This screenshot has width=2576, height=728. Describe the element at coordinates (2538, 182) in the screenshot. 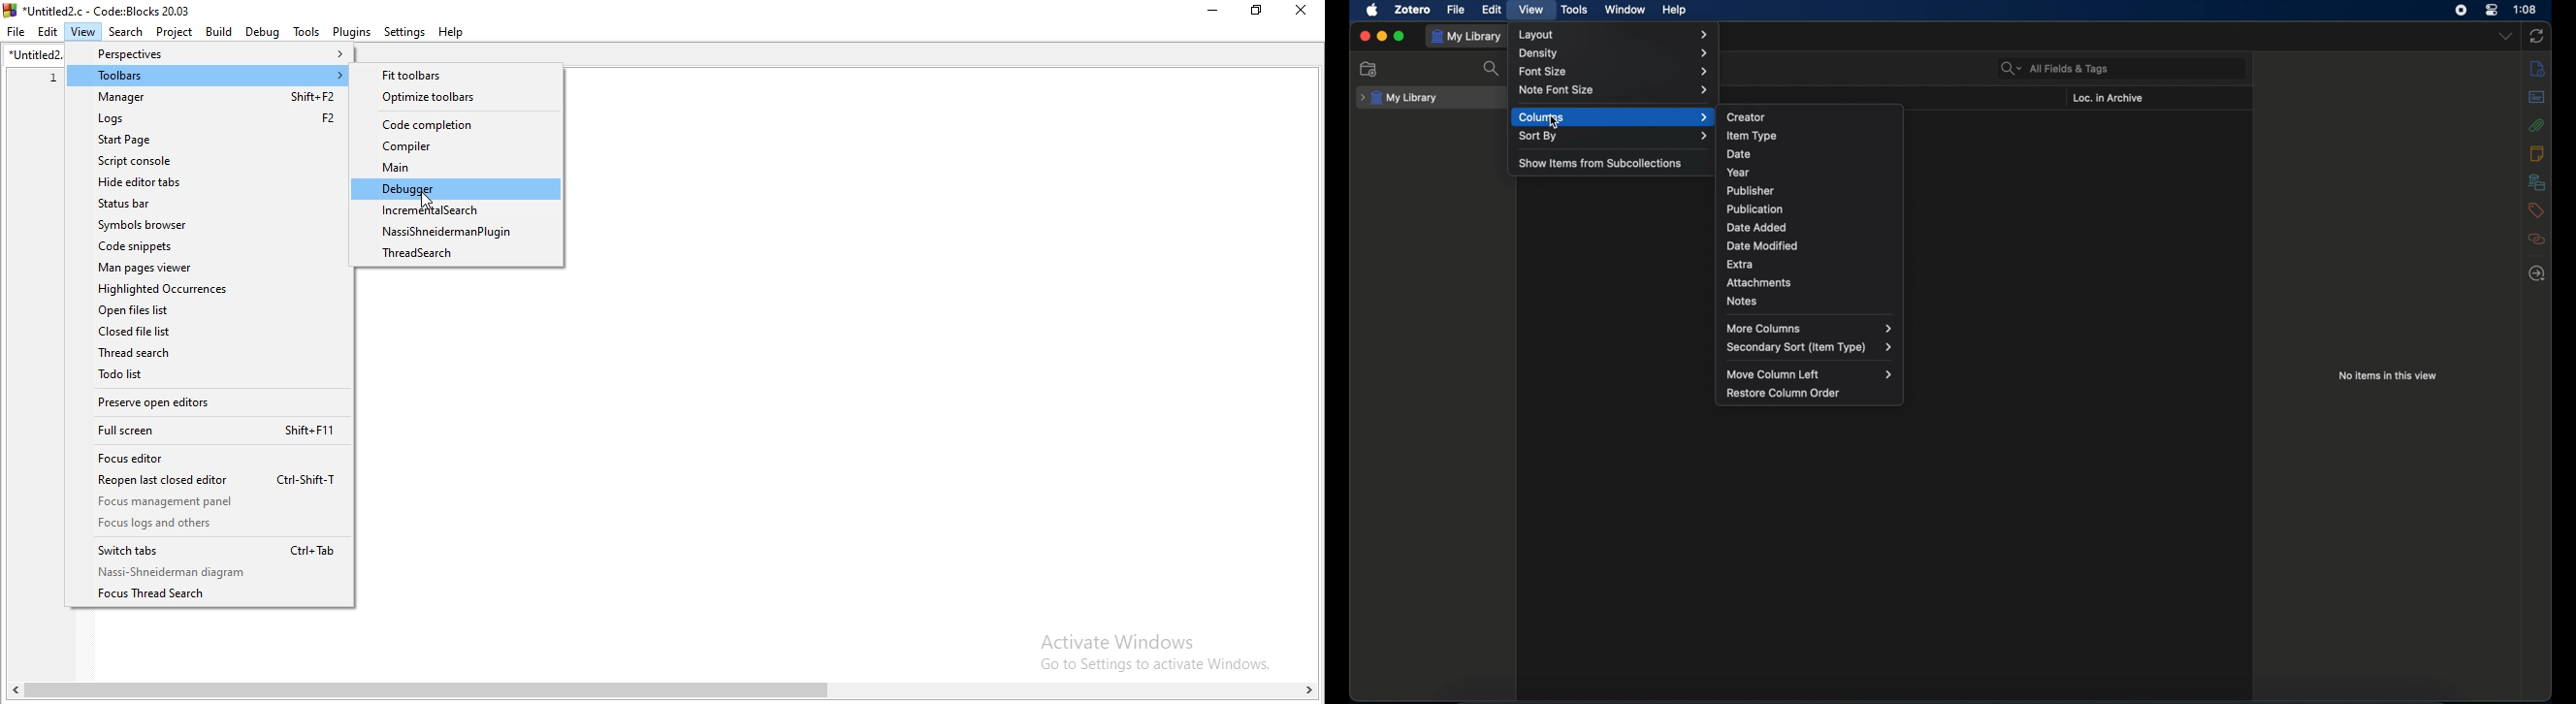

I see `libraries` at that location.